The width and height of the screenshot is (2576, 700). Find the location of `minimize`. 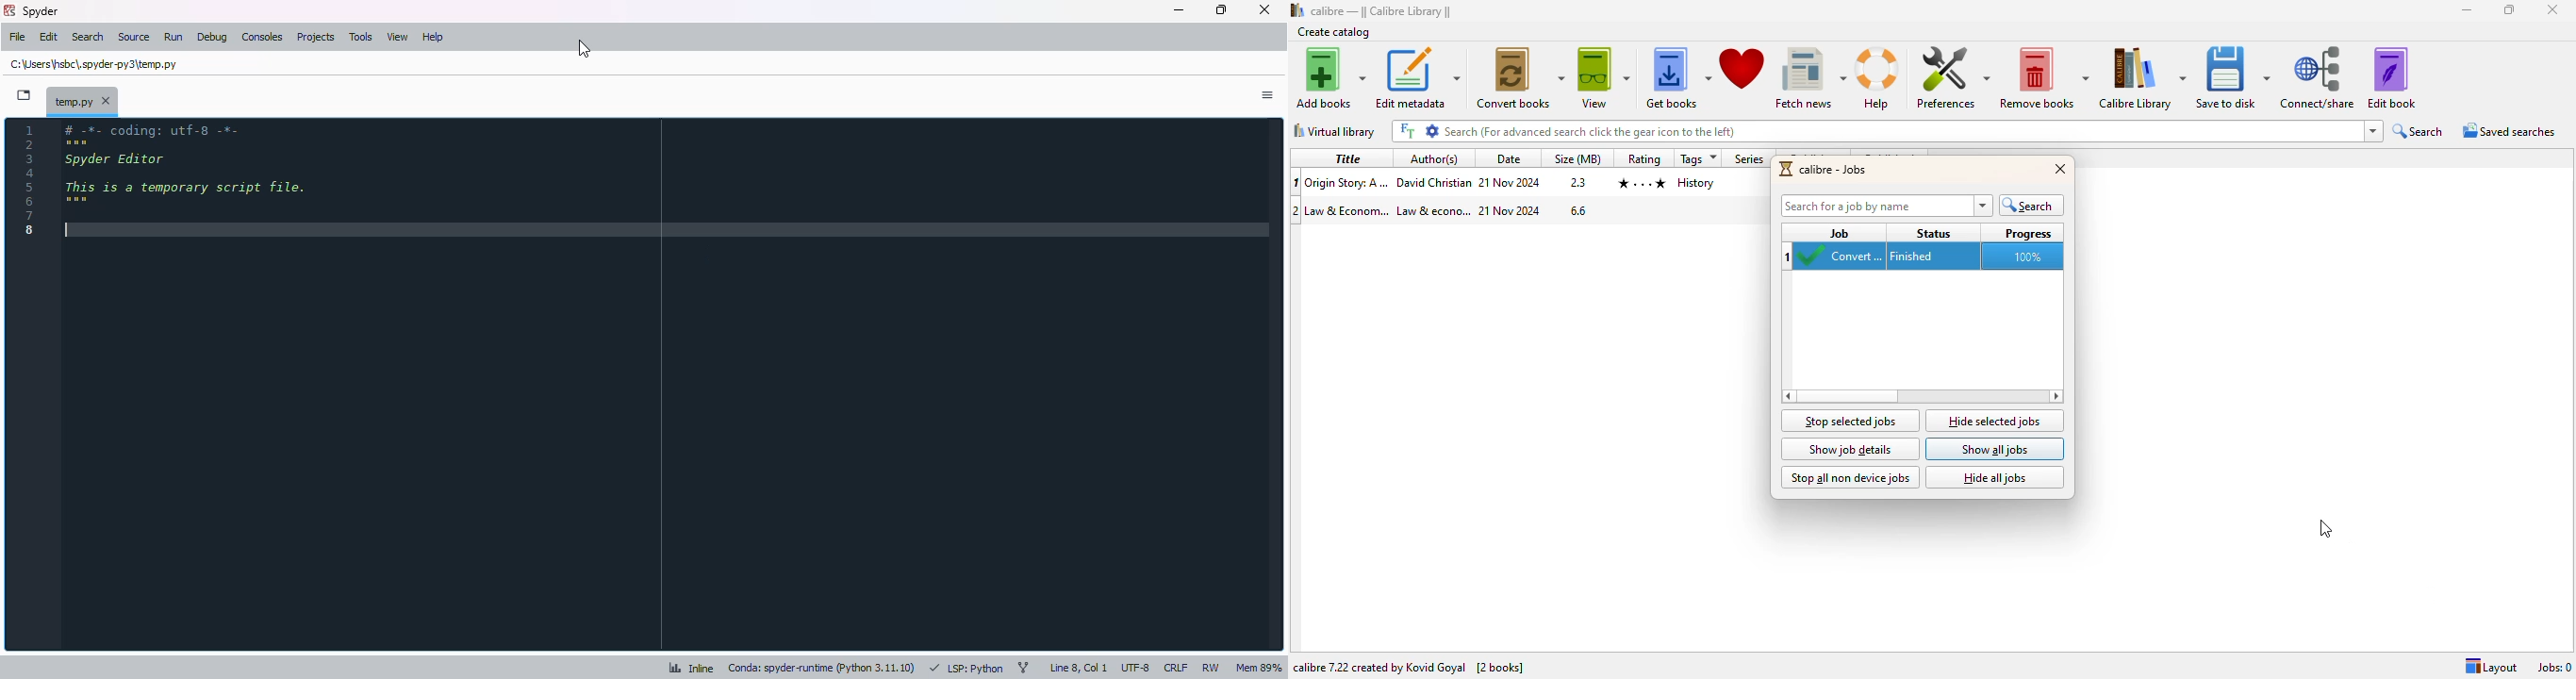

minimize is located at coordinates (2468, 10).